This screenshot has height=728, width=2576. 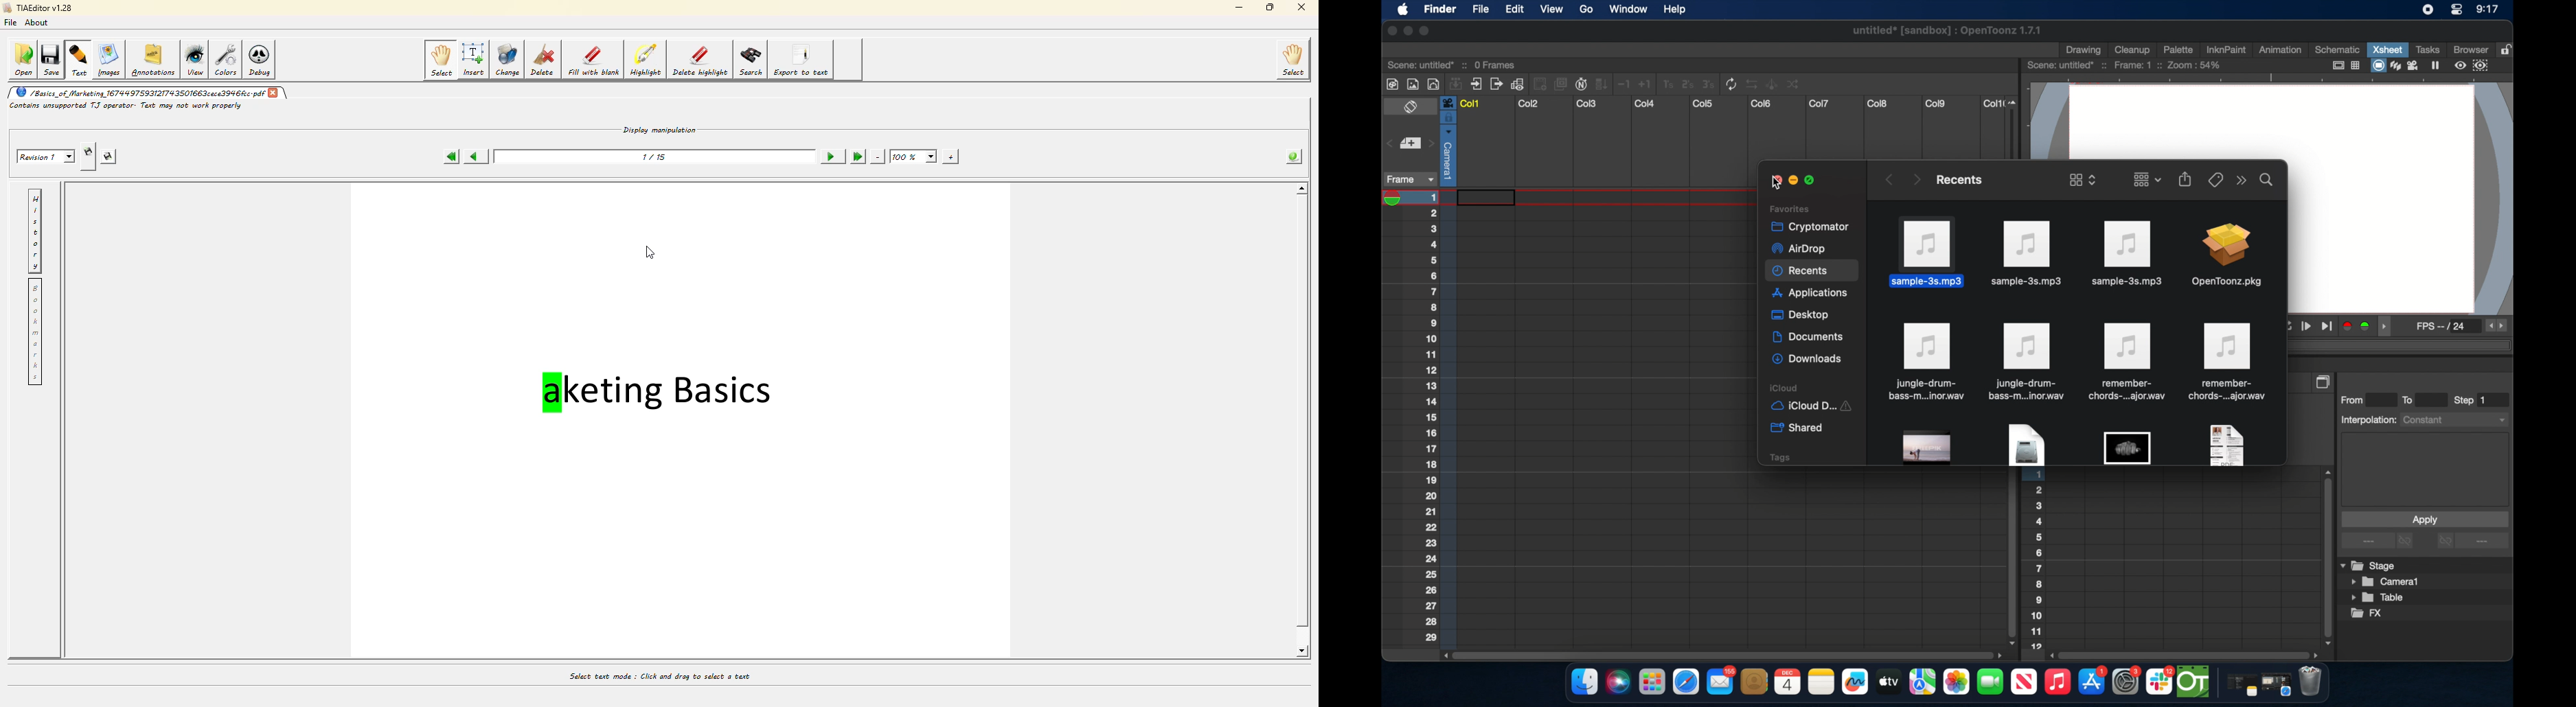 I want to click on more  options, so click(x=2379, y=541).